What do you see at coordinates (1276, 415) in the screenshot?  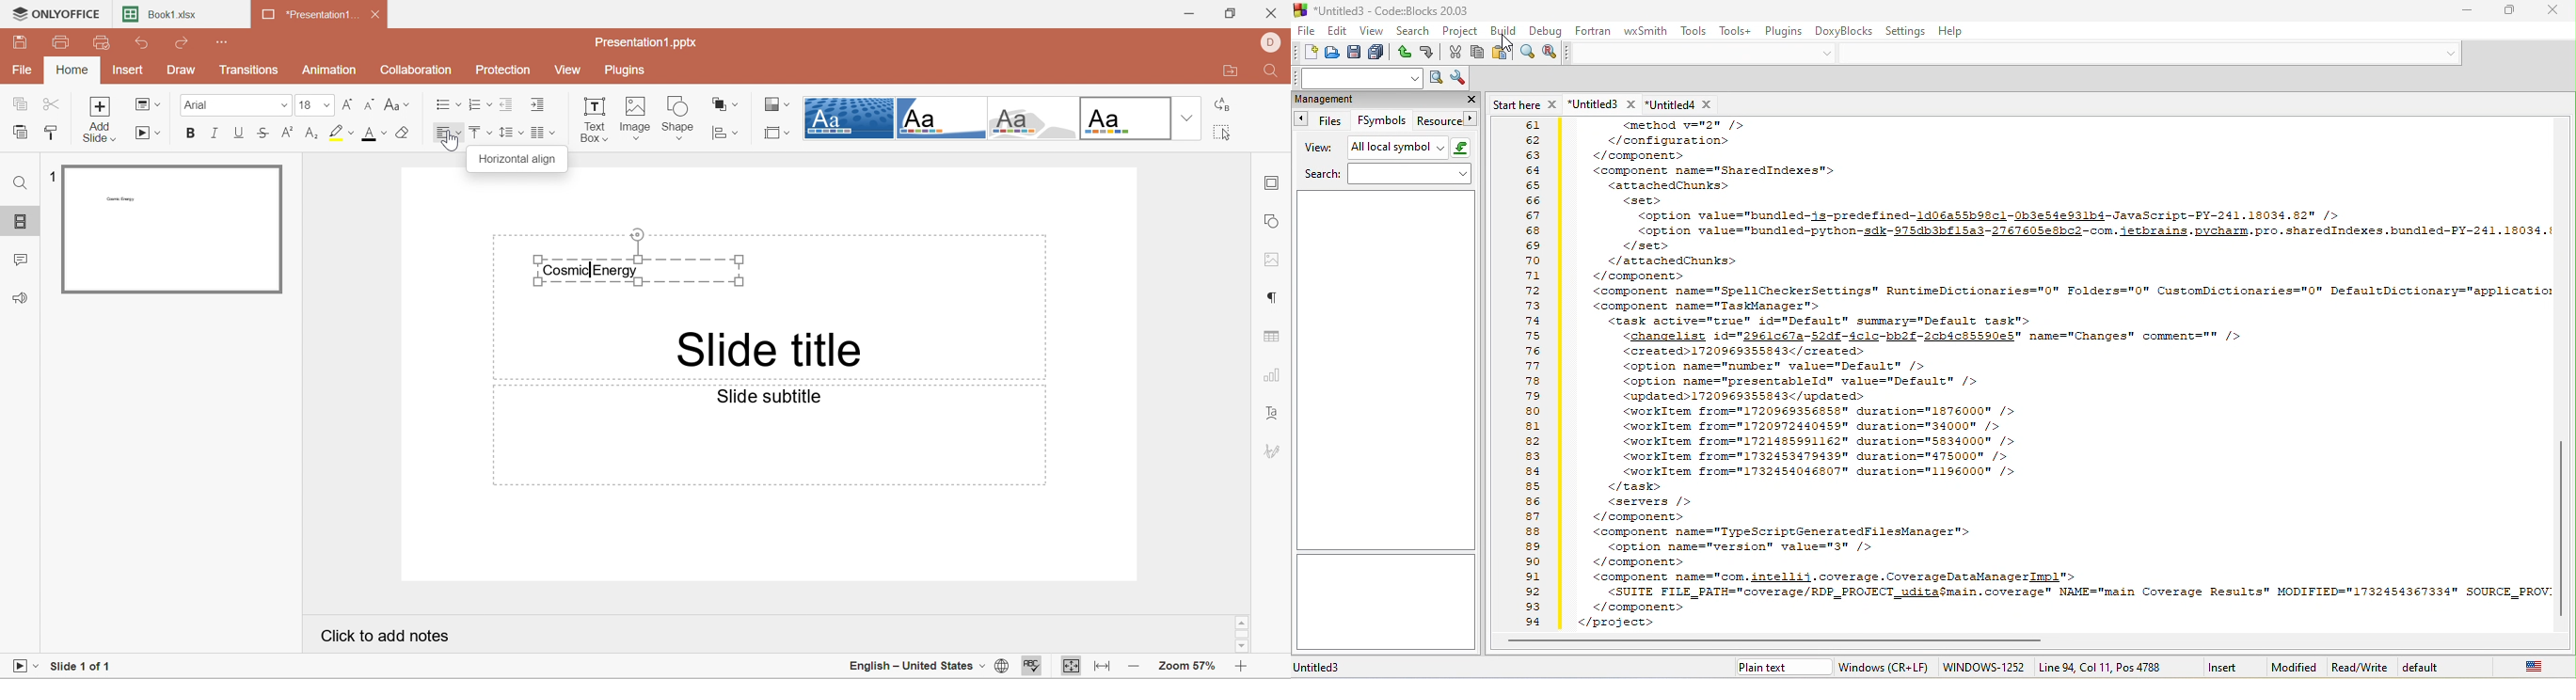 I see `Text Art settings` at bounding box center [1276, 415].